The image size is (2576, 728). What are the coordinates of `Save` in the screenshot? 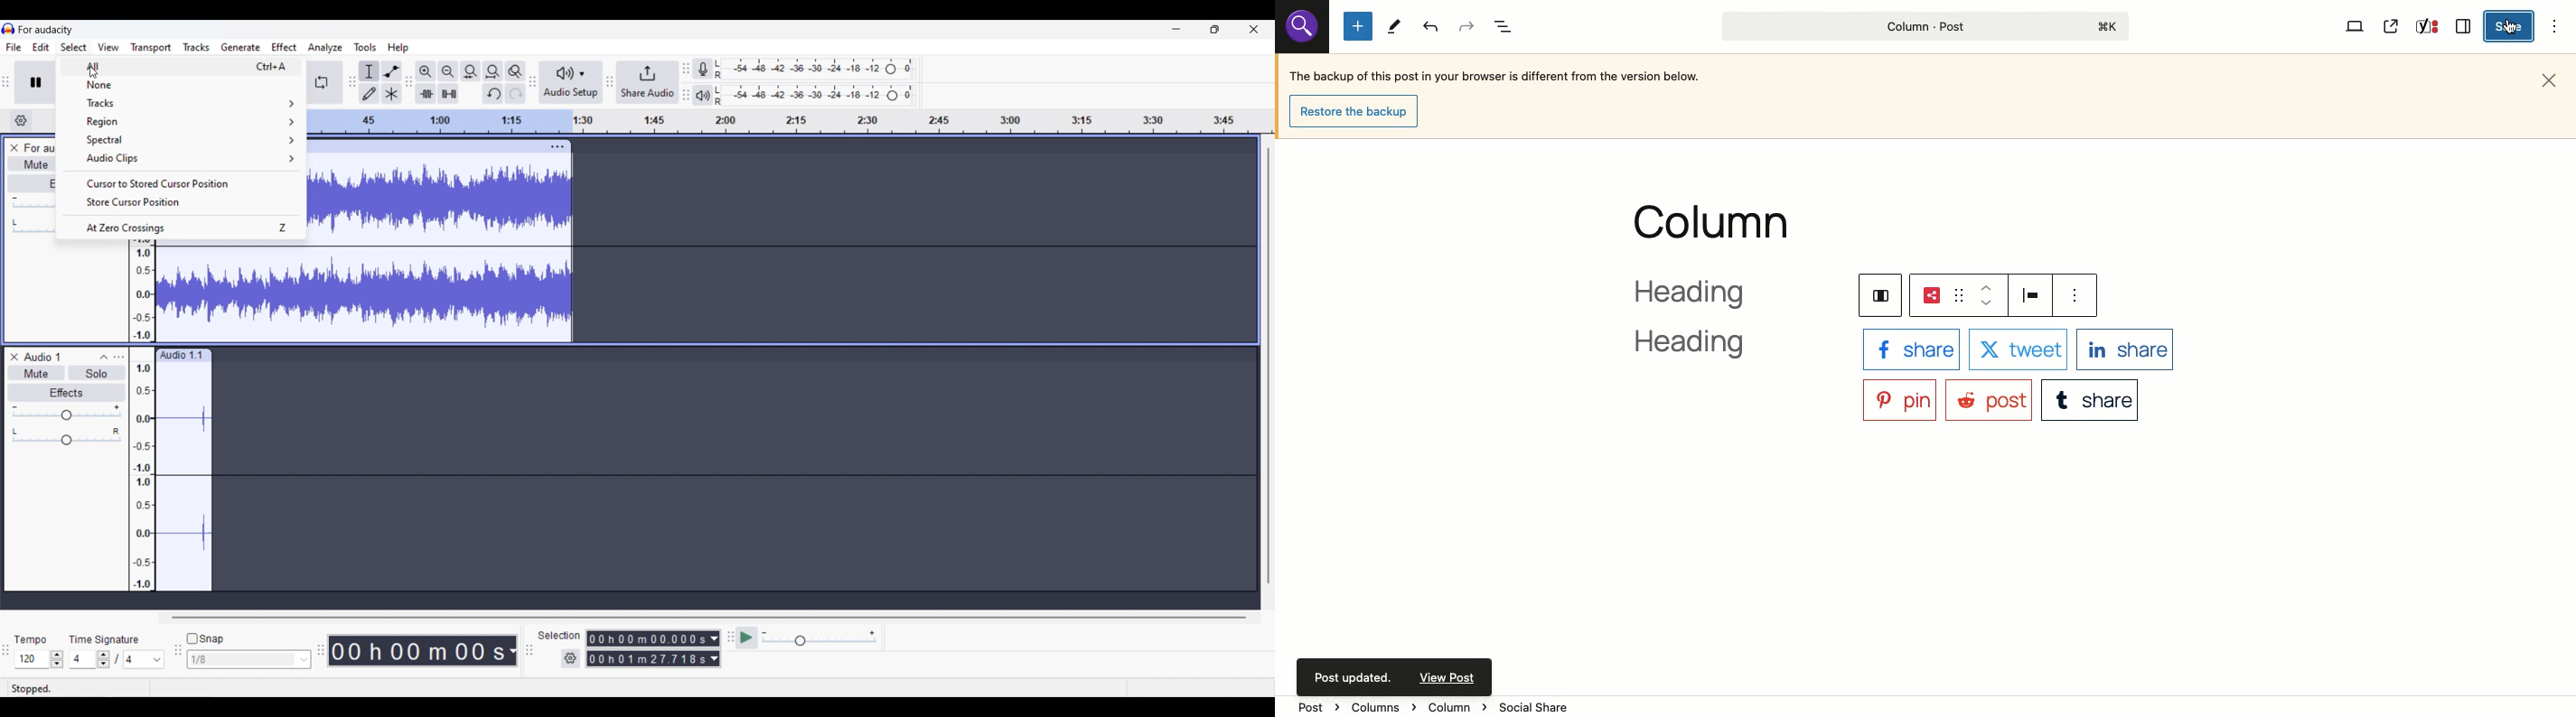 It's located at (2511, 27).